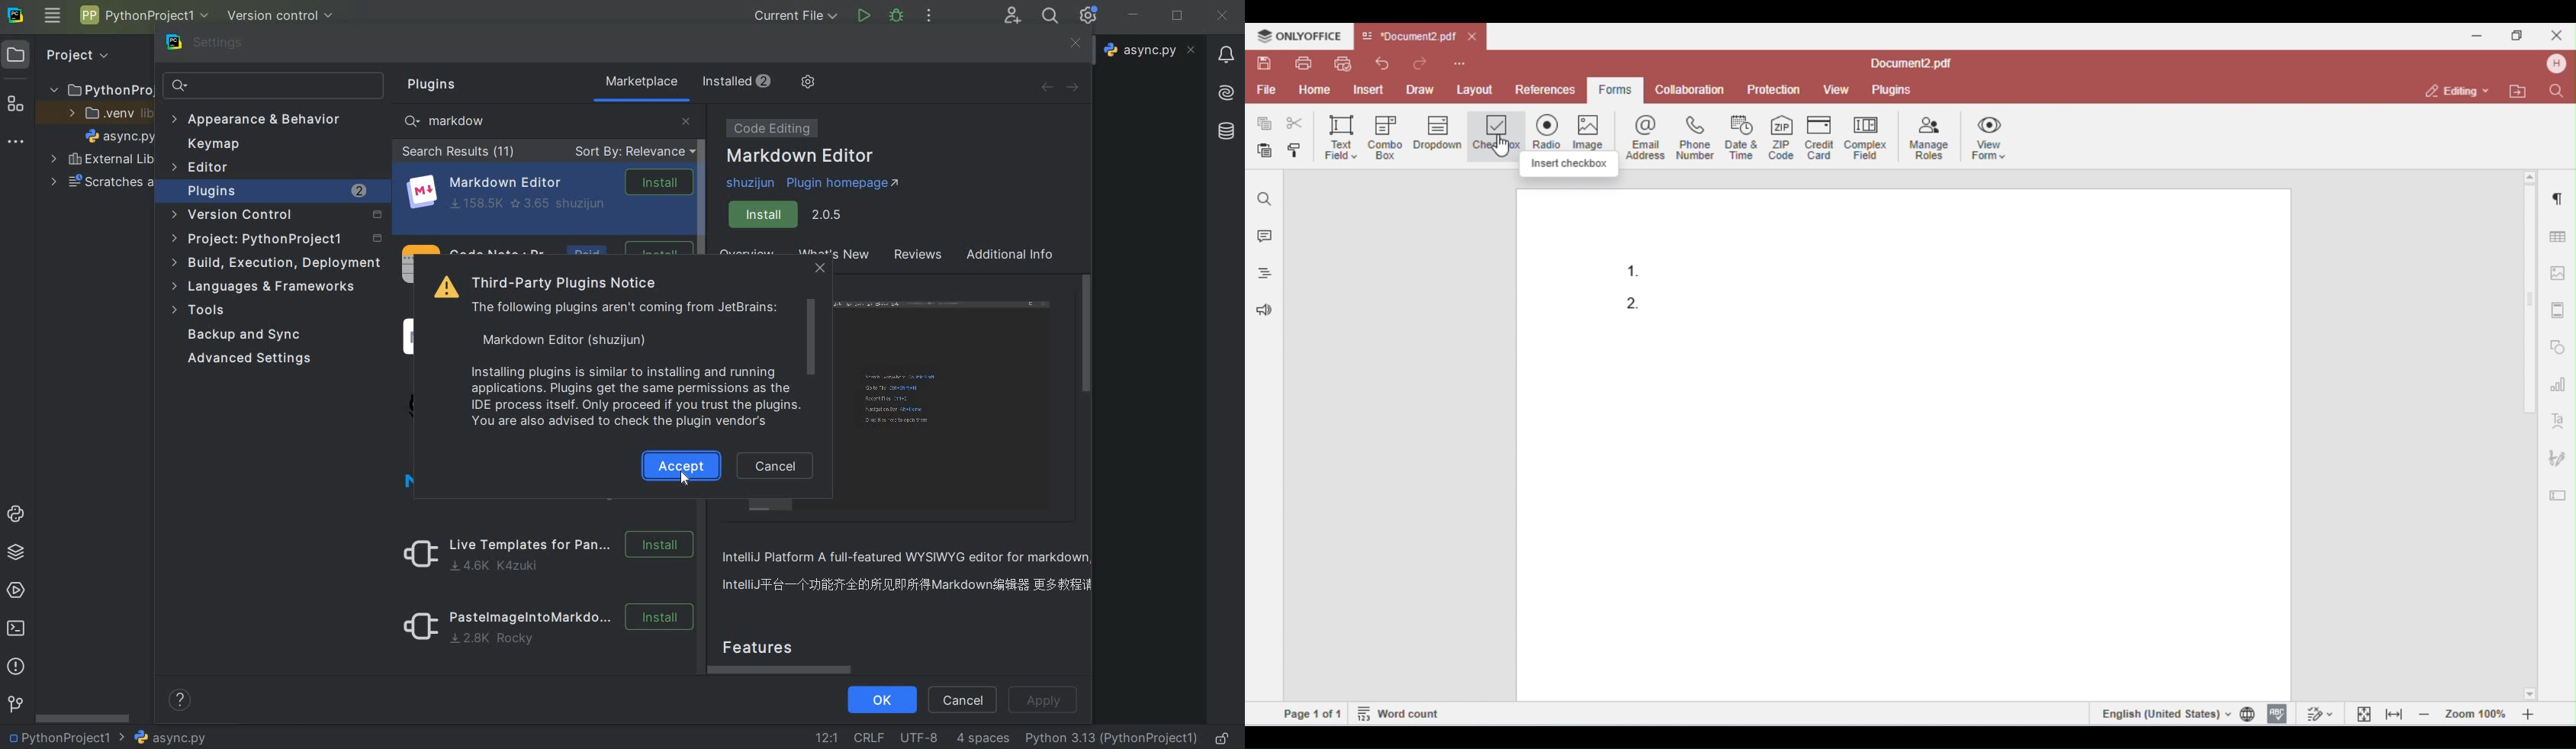 Image resolution: width=2576 pixels, height=756 pixels. I want to click on accept, so click(680, 465).